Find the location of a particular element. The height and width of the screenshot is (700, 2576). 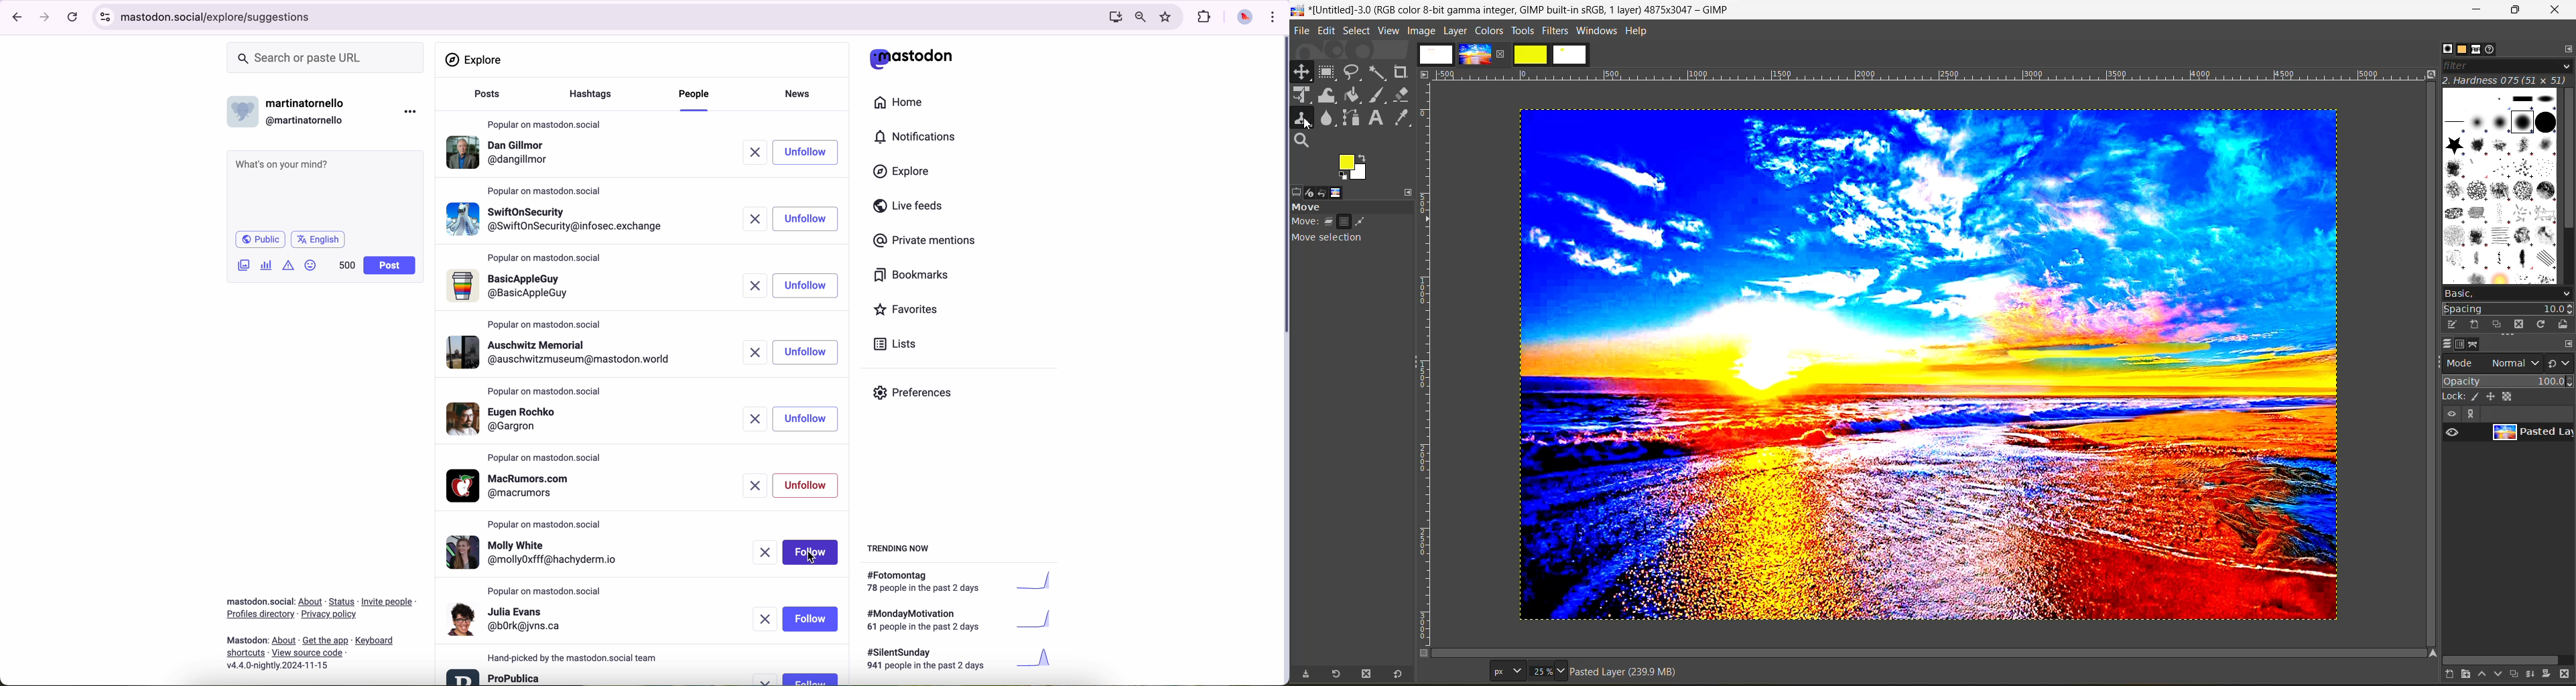

mode is located at coordinates (2494, 362).